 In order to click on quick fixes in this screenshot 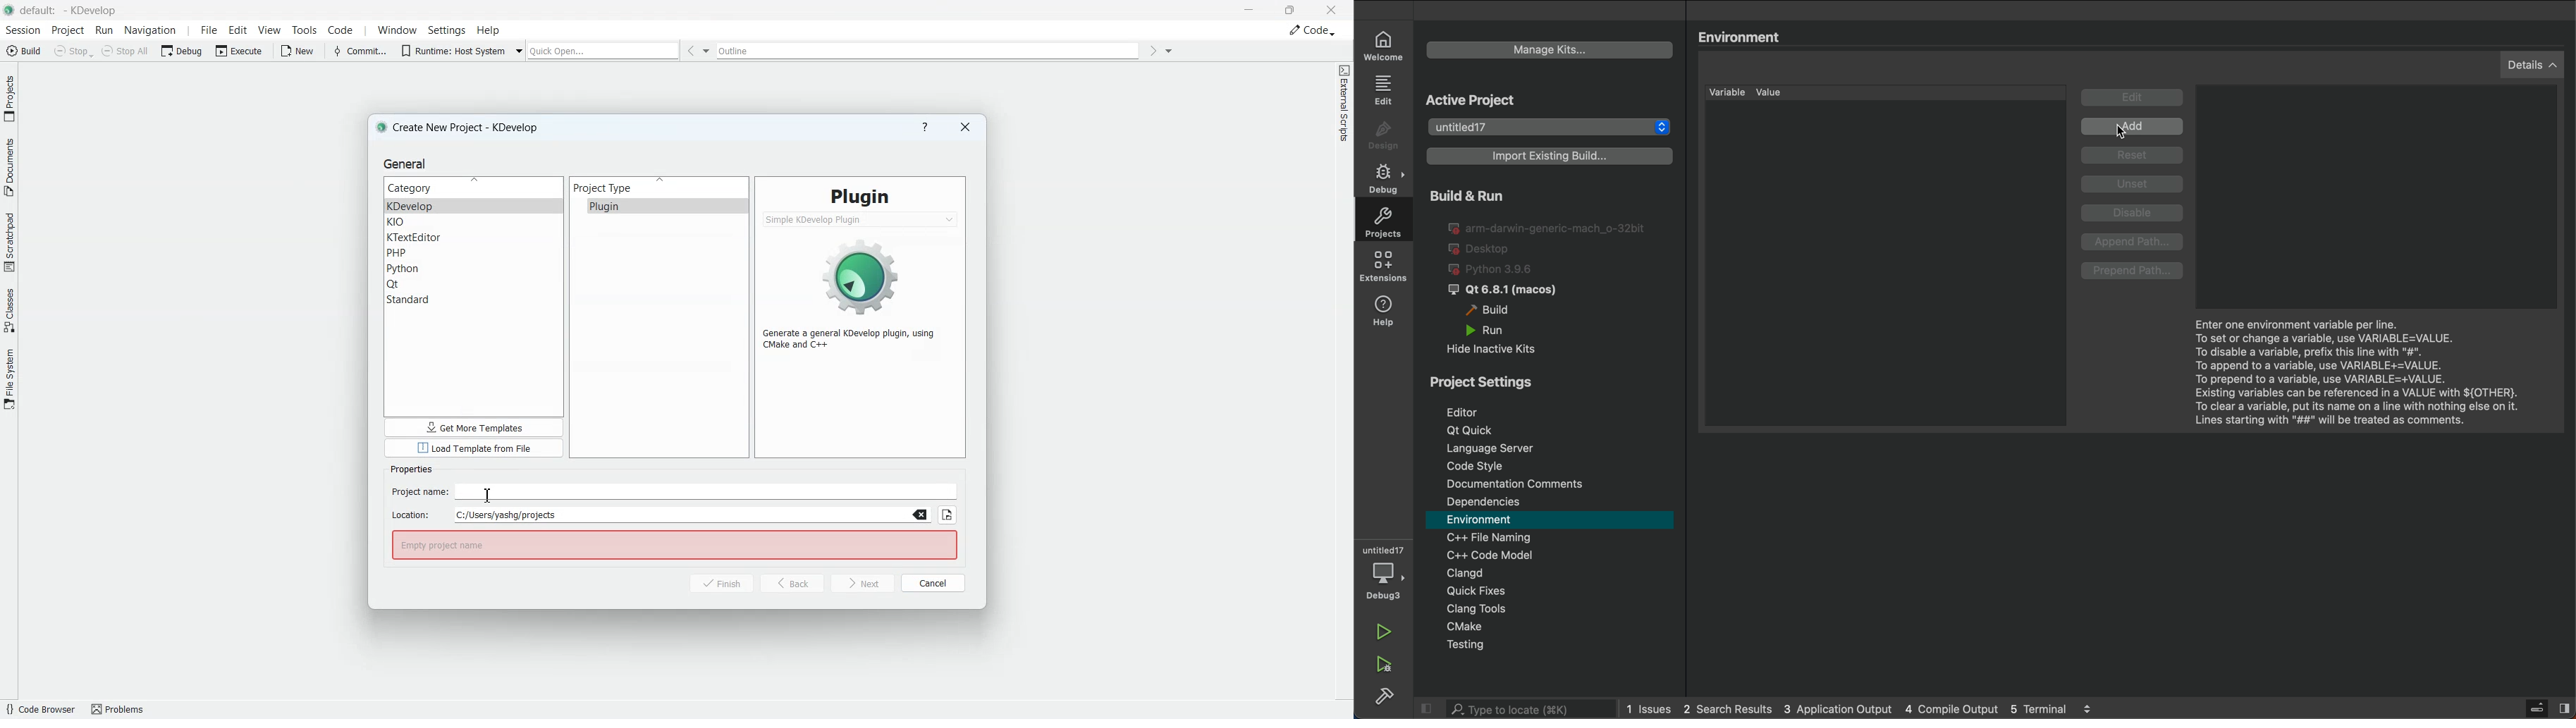, I will do `click(1551, 592)`.